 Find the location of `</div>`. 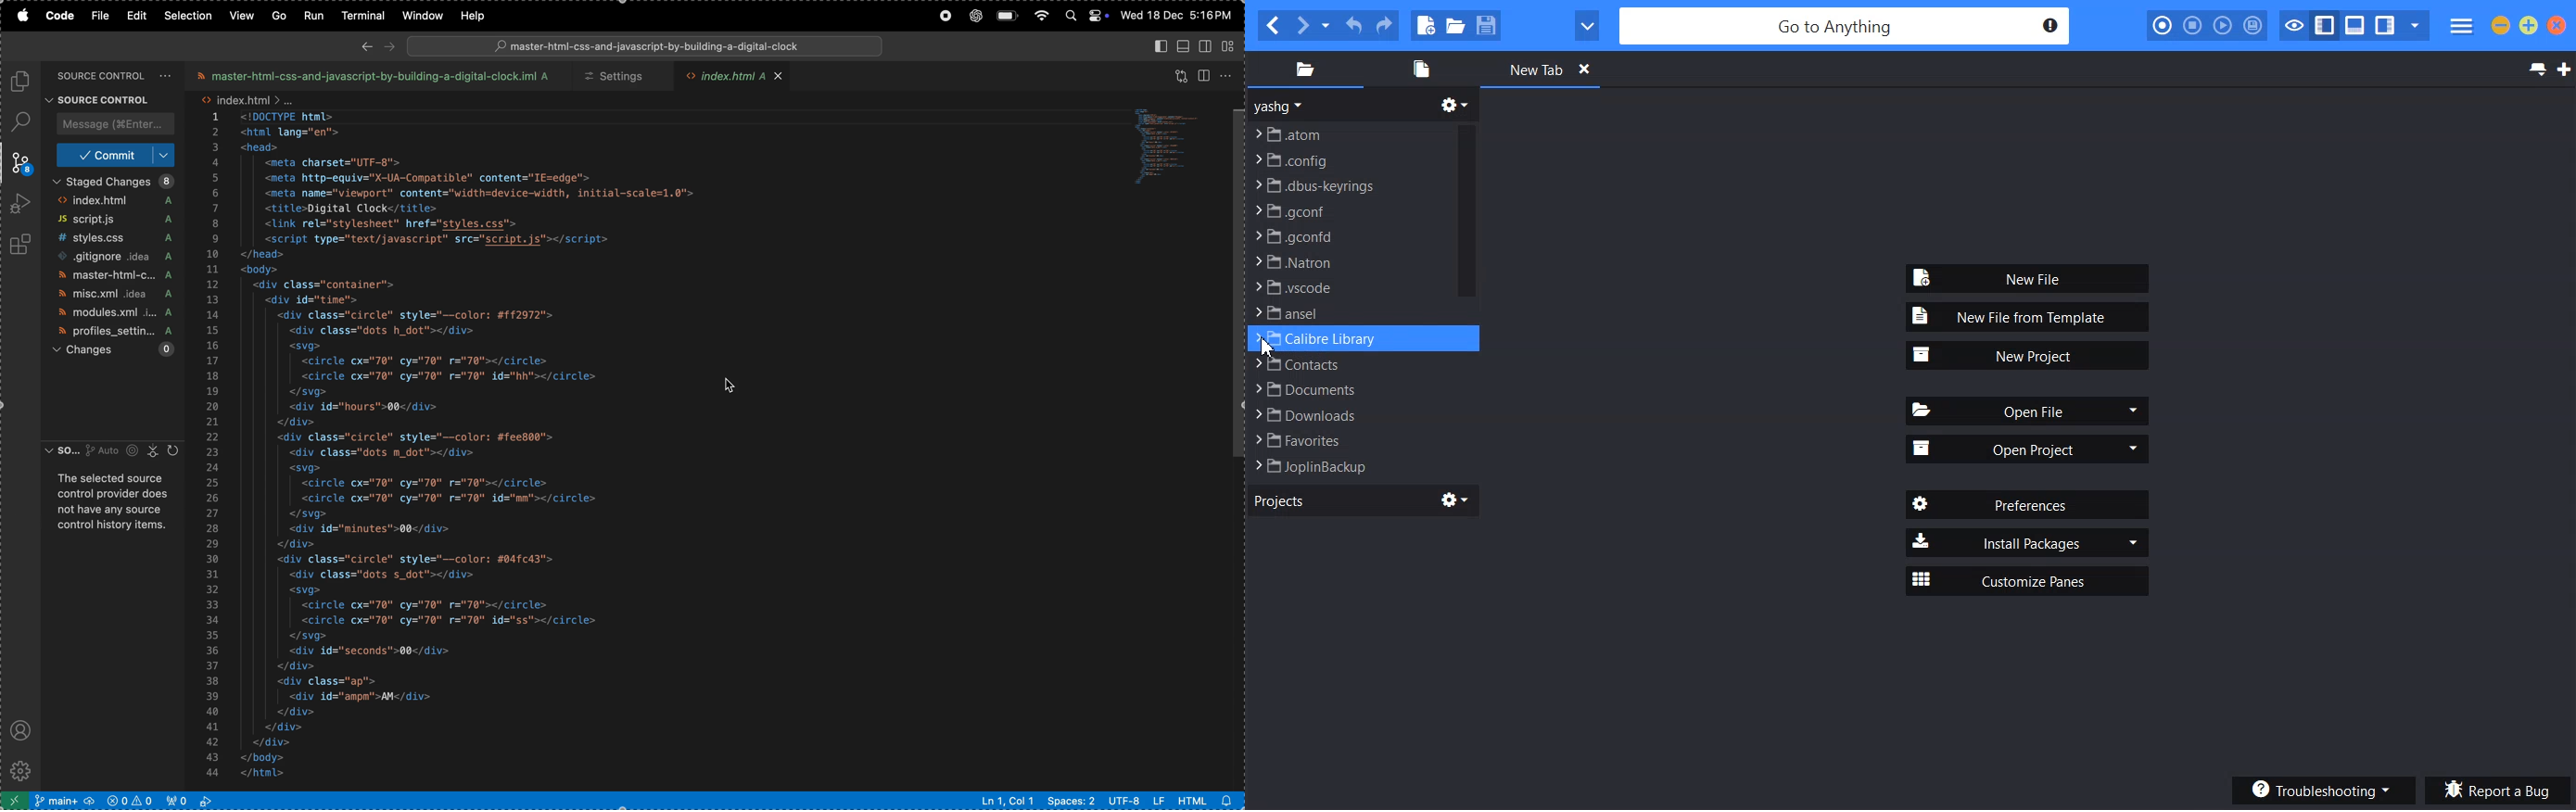

</div> is located at coordinates (302, 712).